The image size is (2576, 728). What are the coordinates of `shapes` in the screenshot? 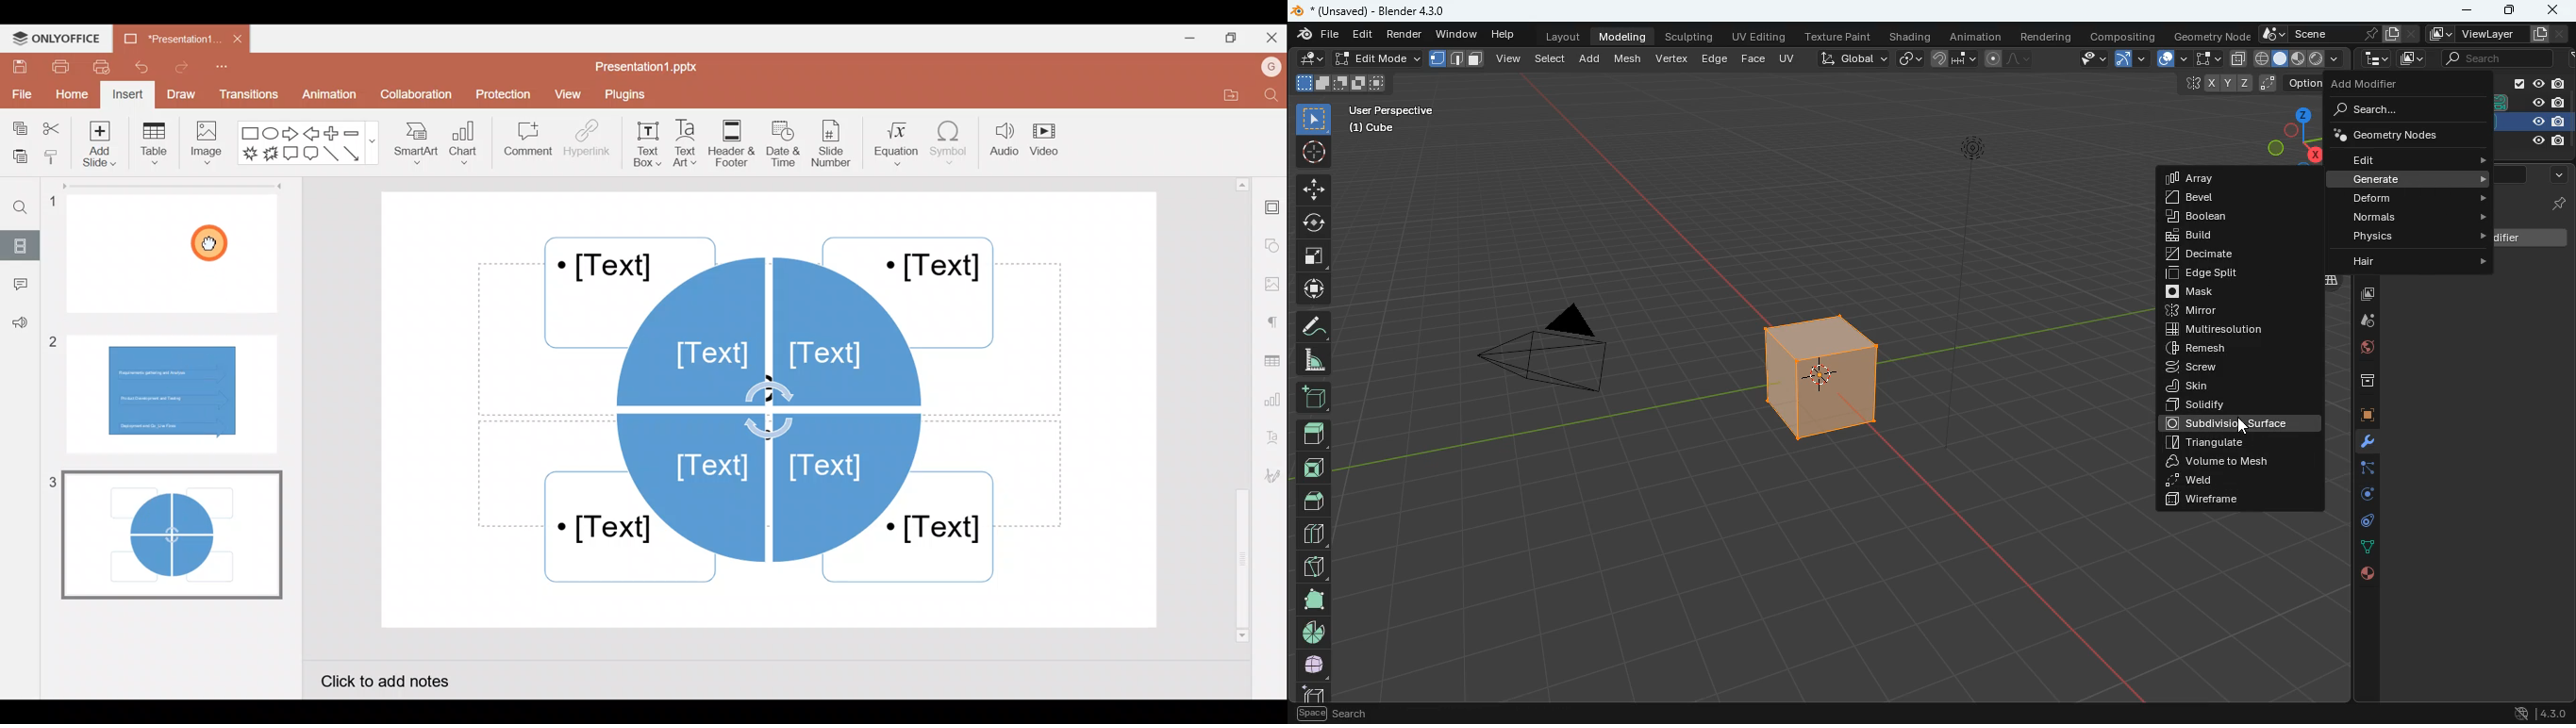 It's located at (1339, 83).